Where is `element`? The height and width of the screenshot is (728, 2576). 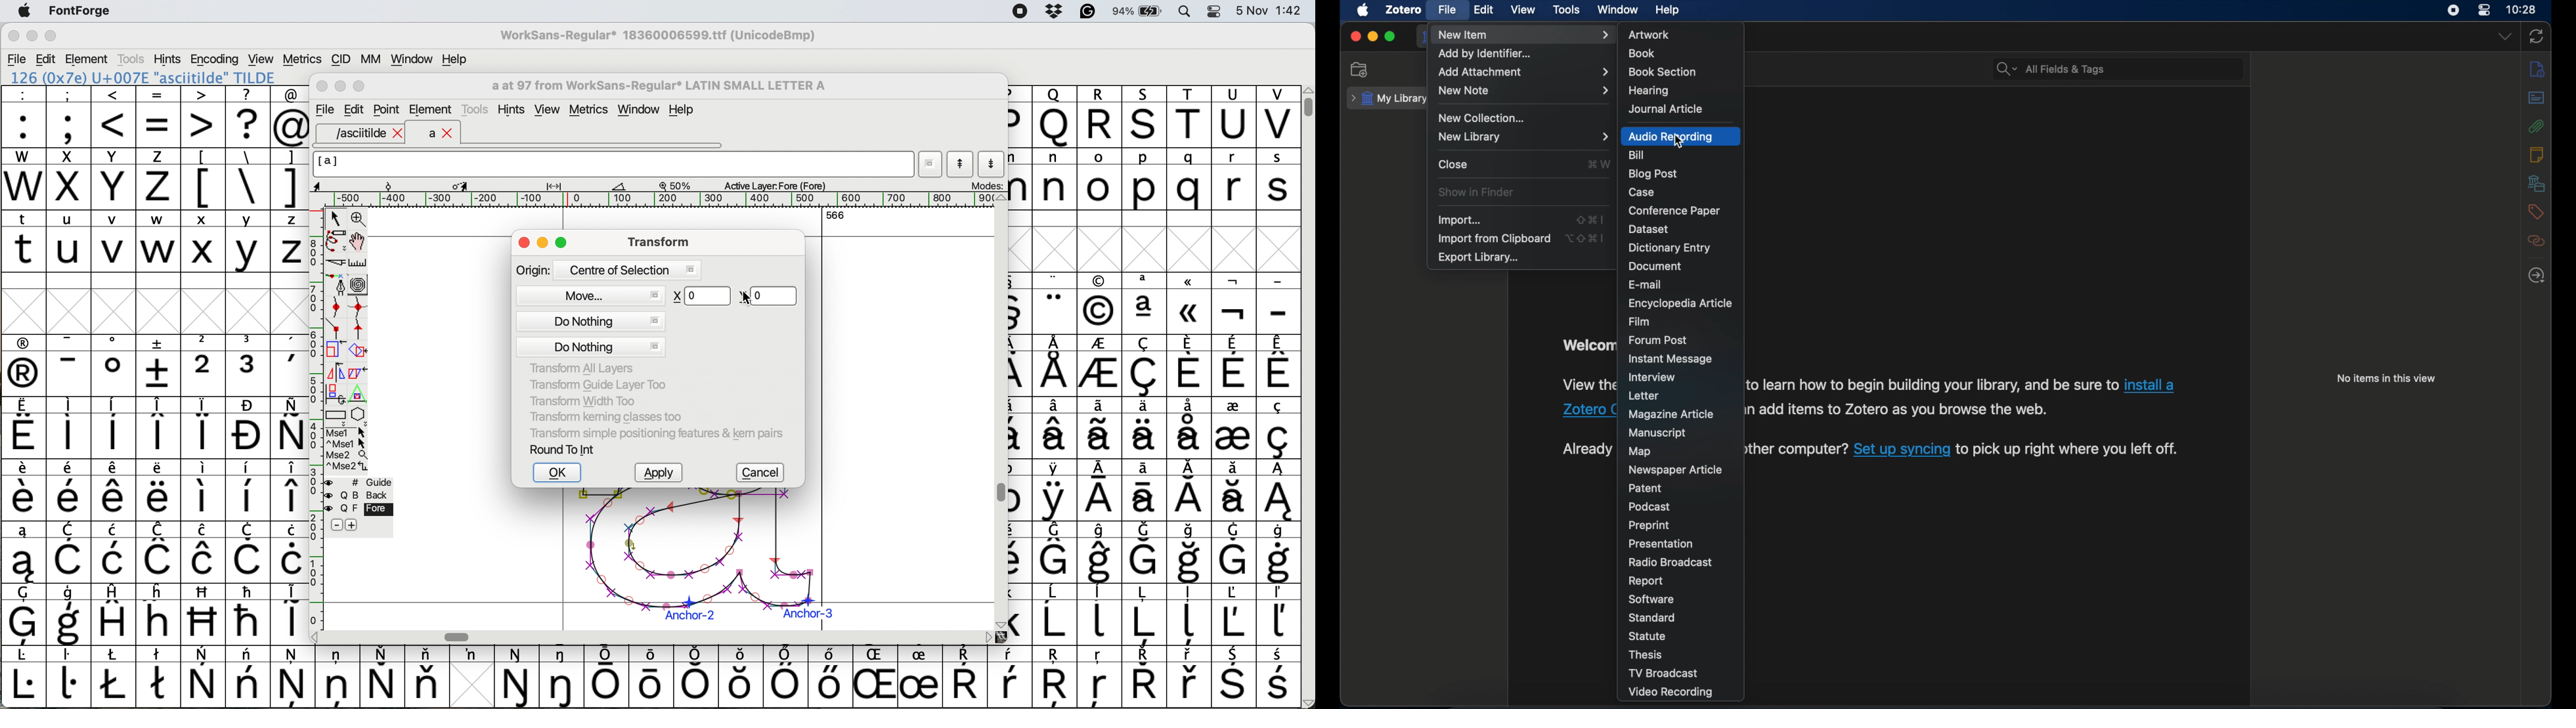 element is located at coordinates (88, 59).